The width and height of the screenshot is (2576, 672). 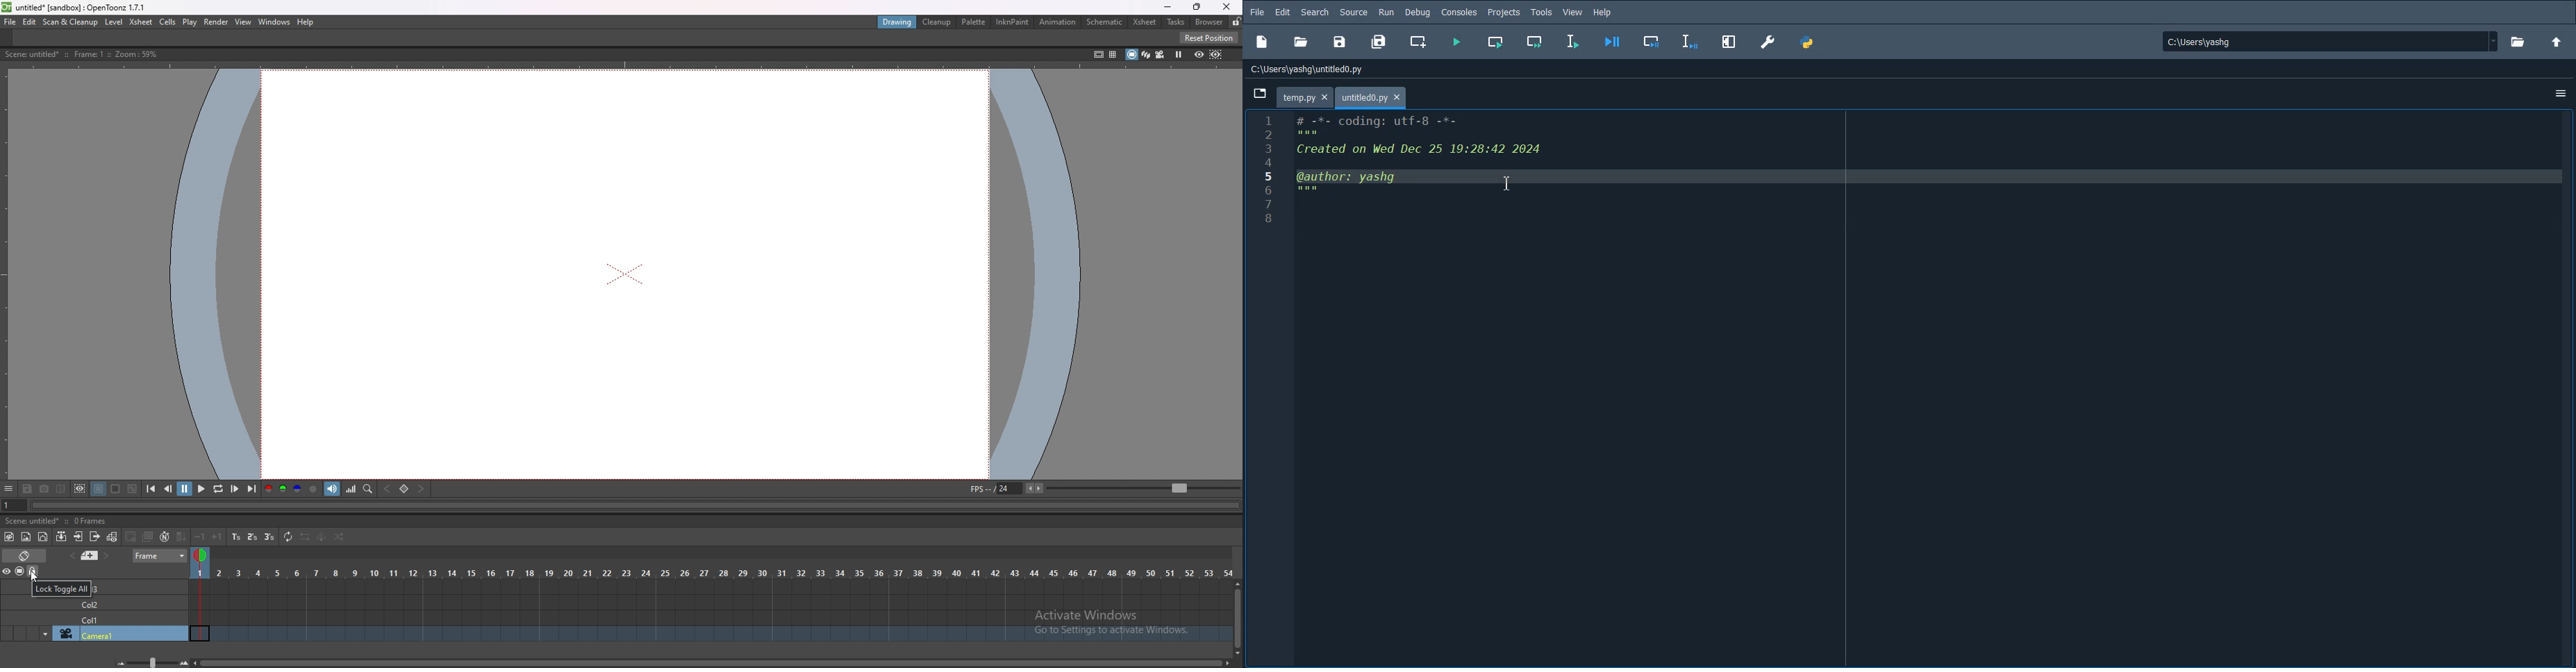 What do you see at coordinates (712, 571) in the screenshot?
I see `time` at bounding box center [712, 571].